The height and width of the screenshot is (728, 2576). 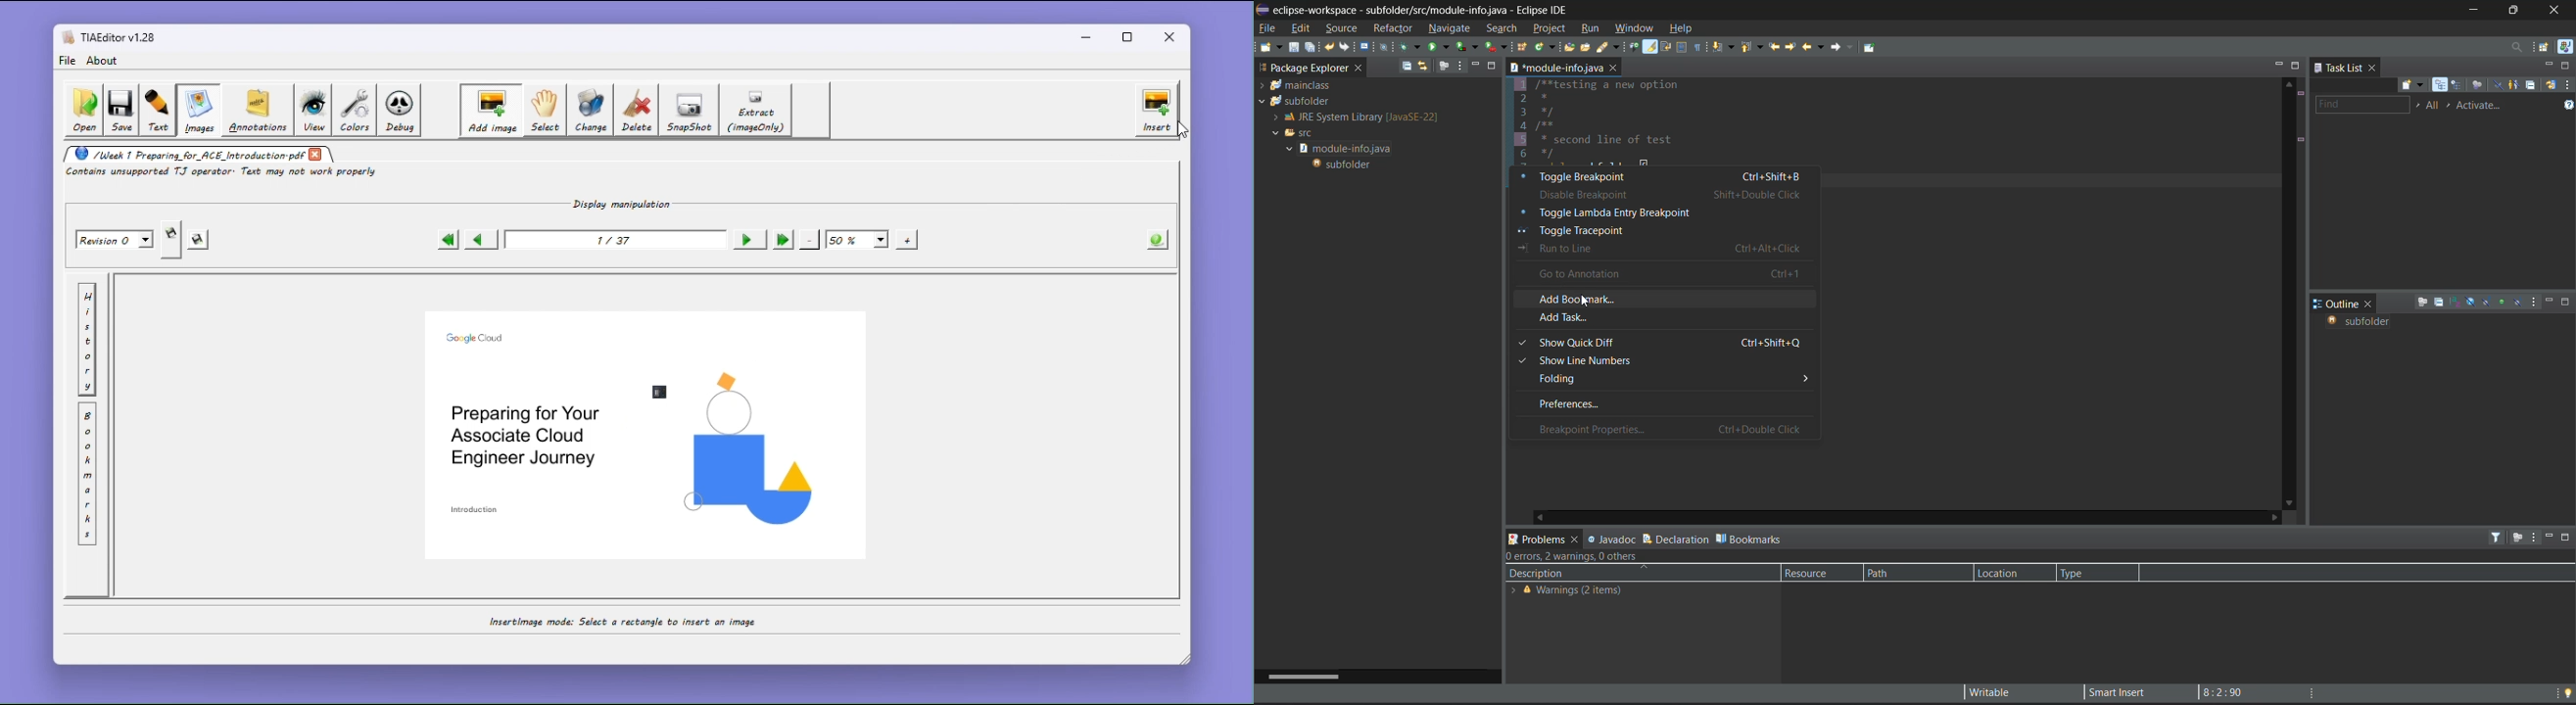 What do you see at coordinates (2438, 303) in the screenshot?
I see `collapse all` at bounding box center [2438, 303].